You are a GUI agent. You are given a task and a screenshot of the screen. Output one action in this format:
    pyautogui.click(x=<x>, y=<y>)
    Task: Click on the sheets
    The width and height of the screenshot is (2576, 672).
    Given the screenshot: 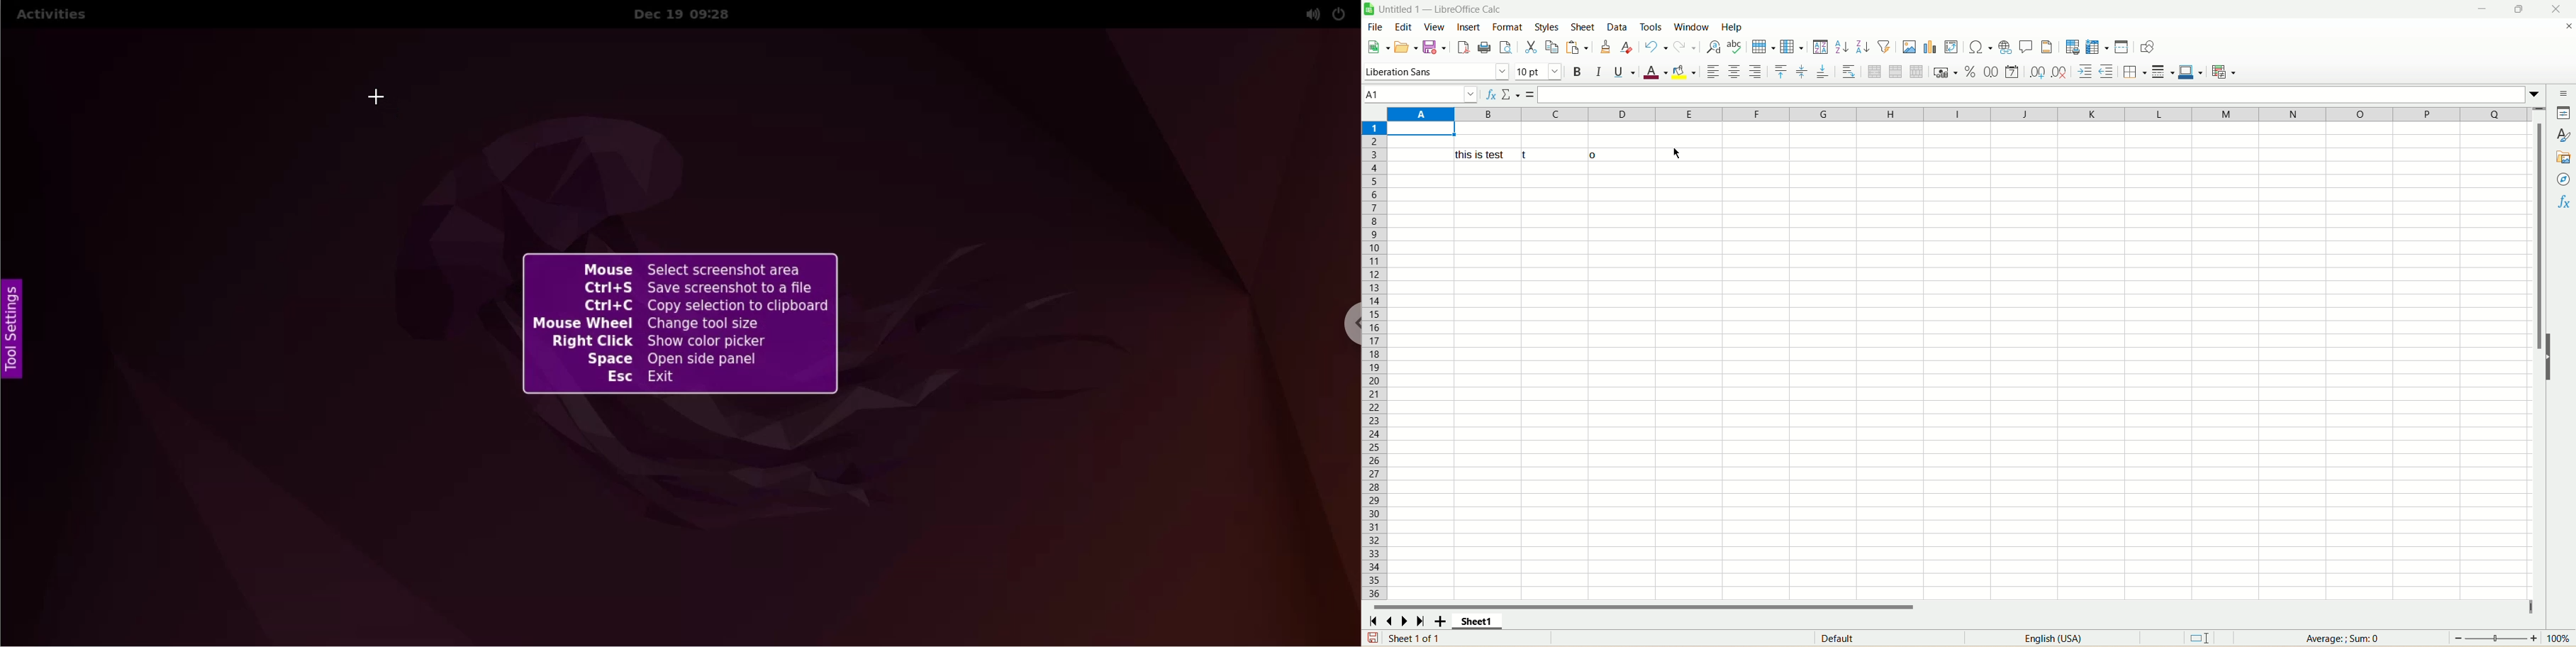 What is the action you would take?
    pyautogui.click(x=1583, y=25)
    